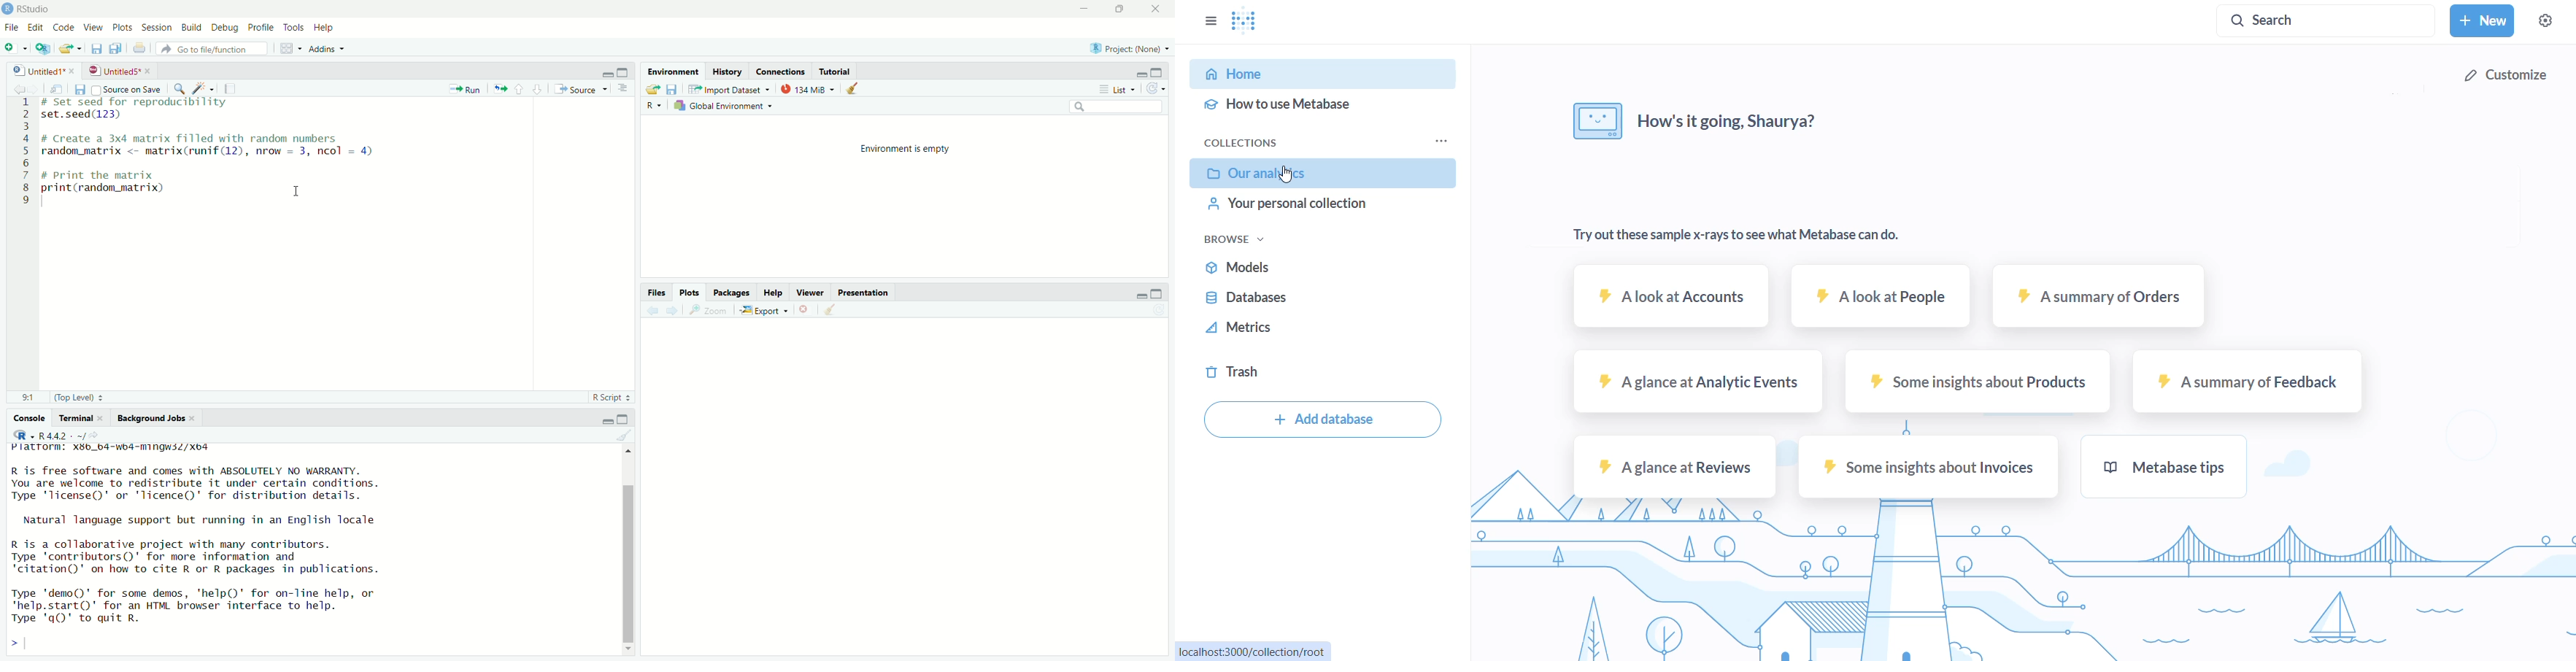  I want to click on refresh, so click(1159, 90).